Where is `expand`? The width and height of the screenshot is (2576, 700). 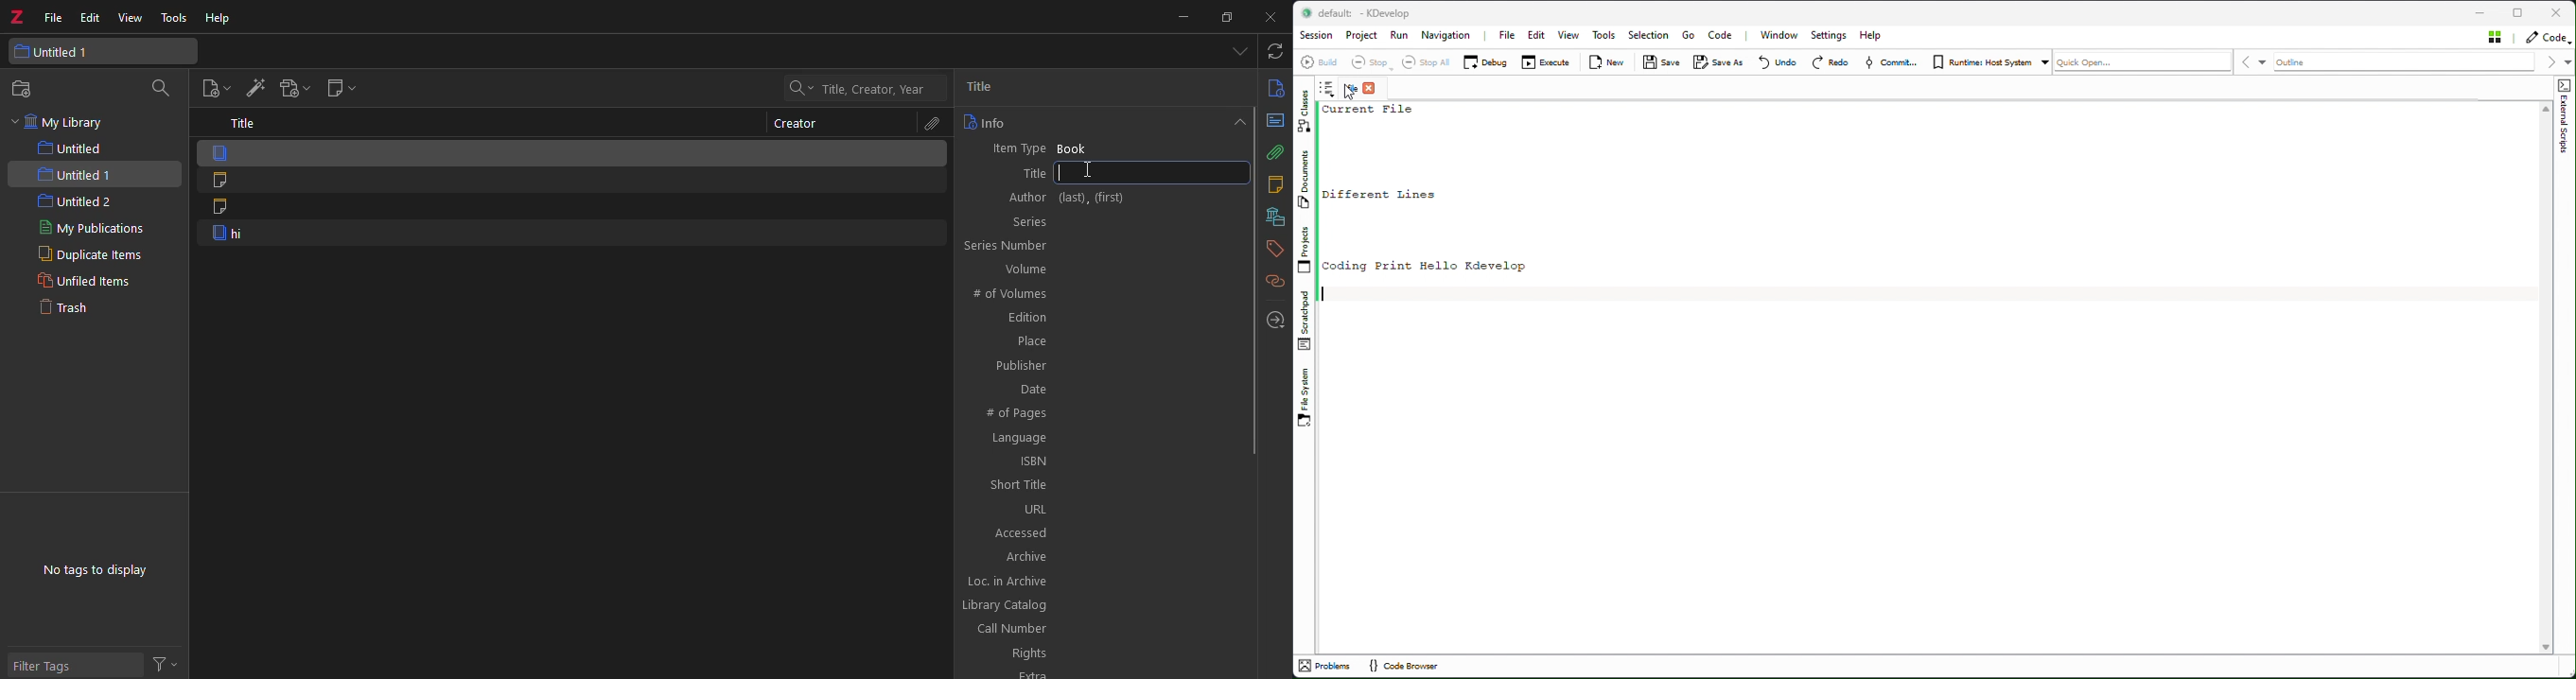 expand is located at coordinates (1236, 120).